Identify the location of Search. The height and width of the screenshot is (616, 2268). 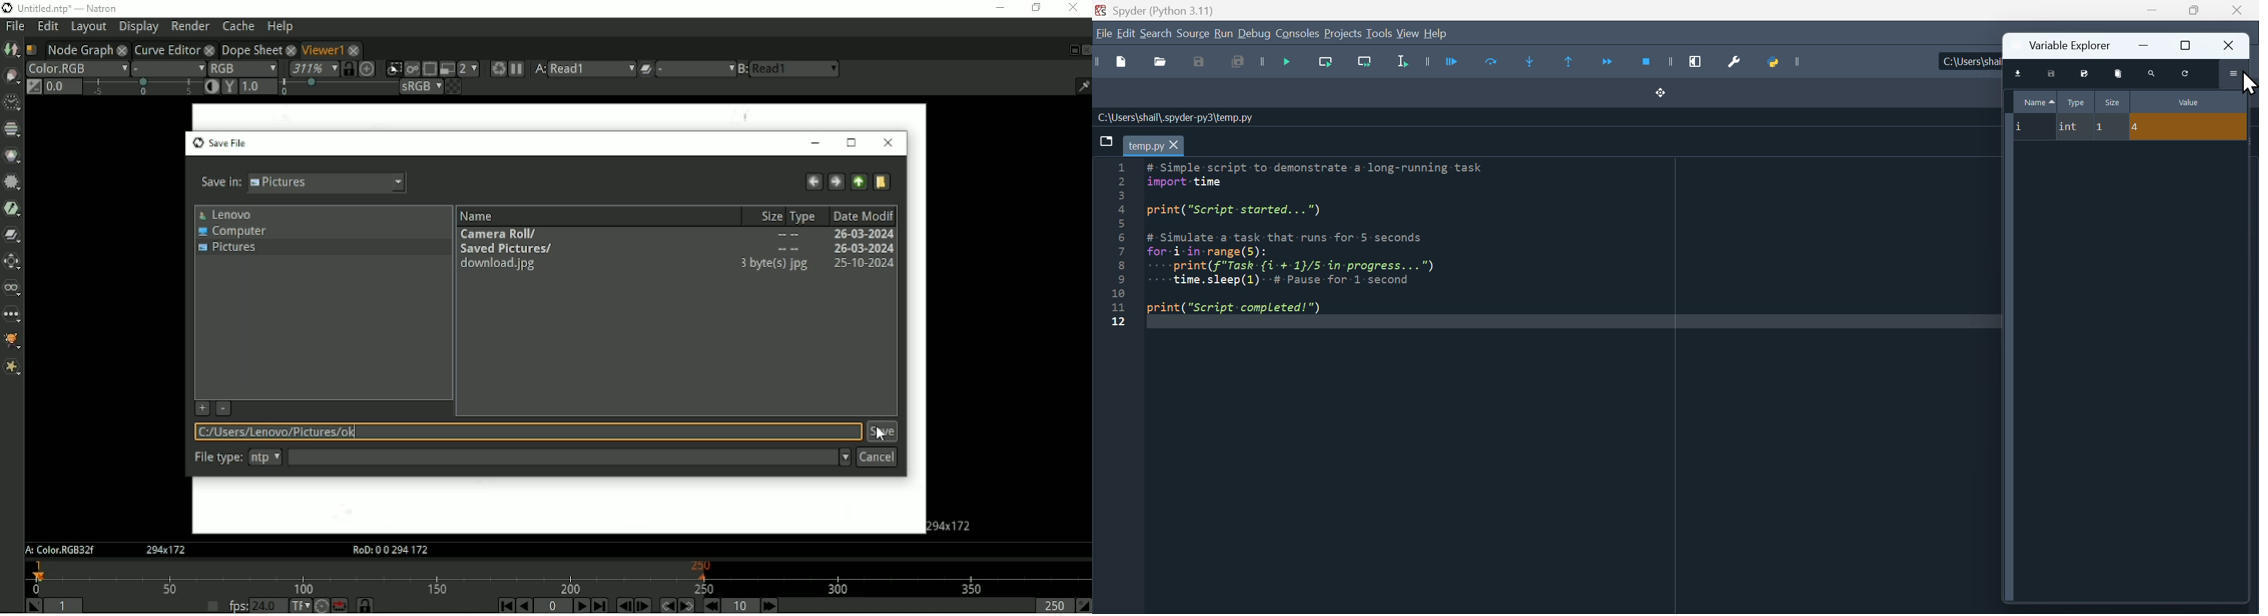
(1156, 35).